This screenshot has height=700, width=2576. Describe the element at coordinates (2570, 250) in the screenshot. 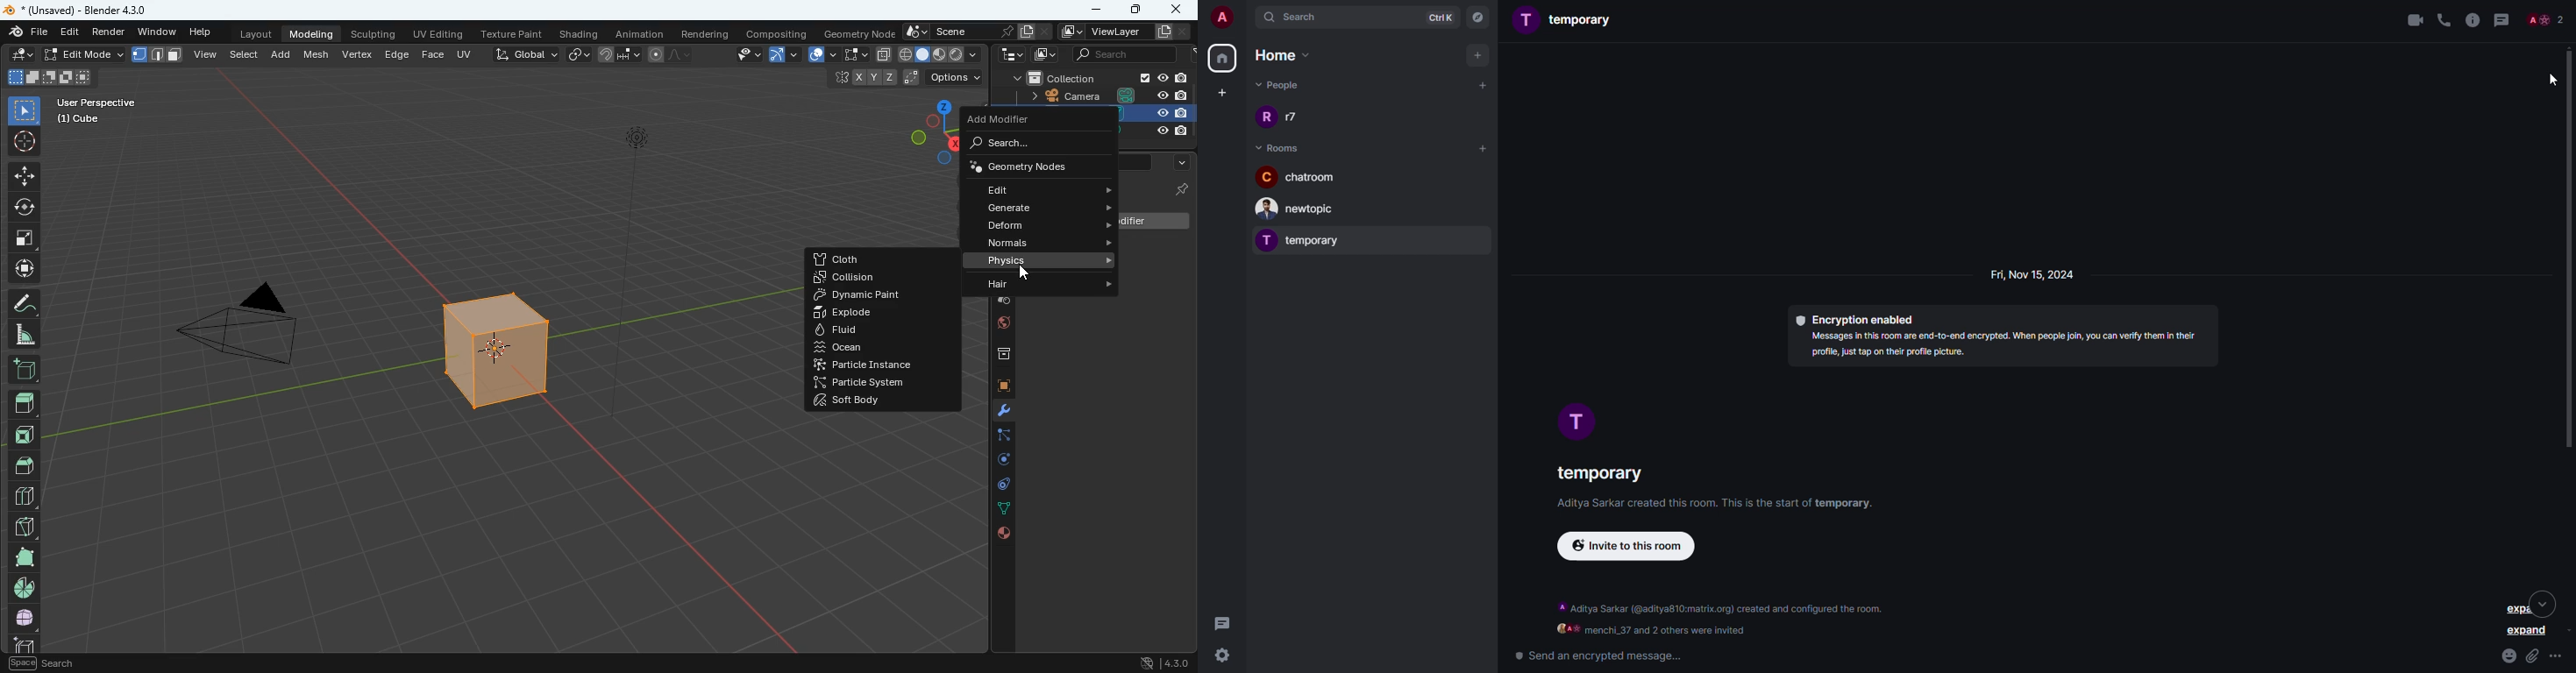

I see `dragged` at that location.